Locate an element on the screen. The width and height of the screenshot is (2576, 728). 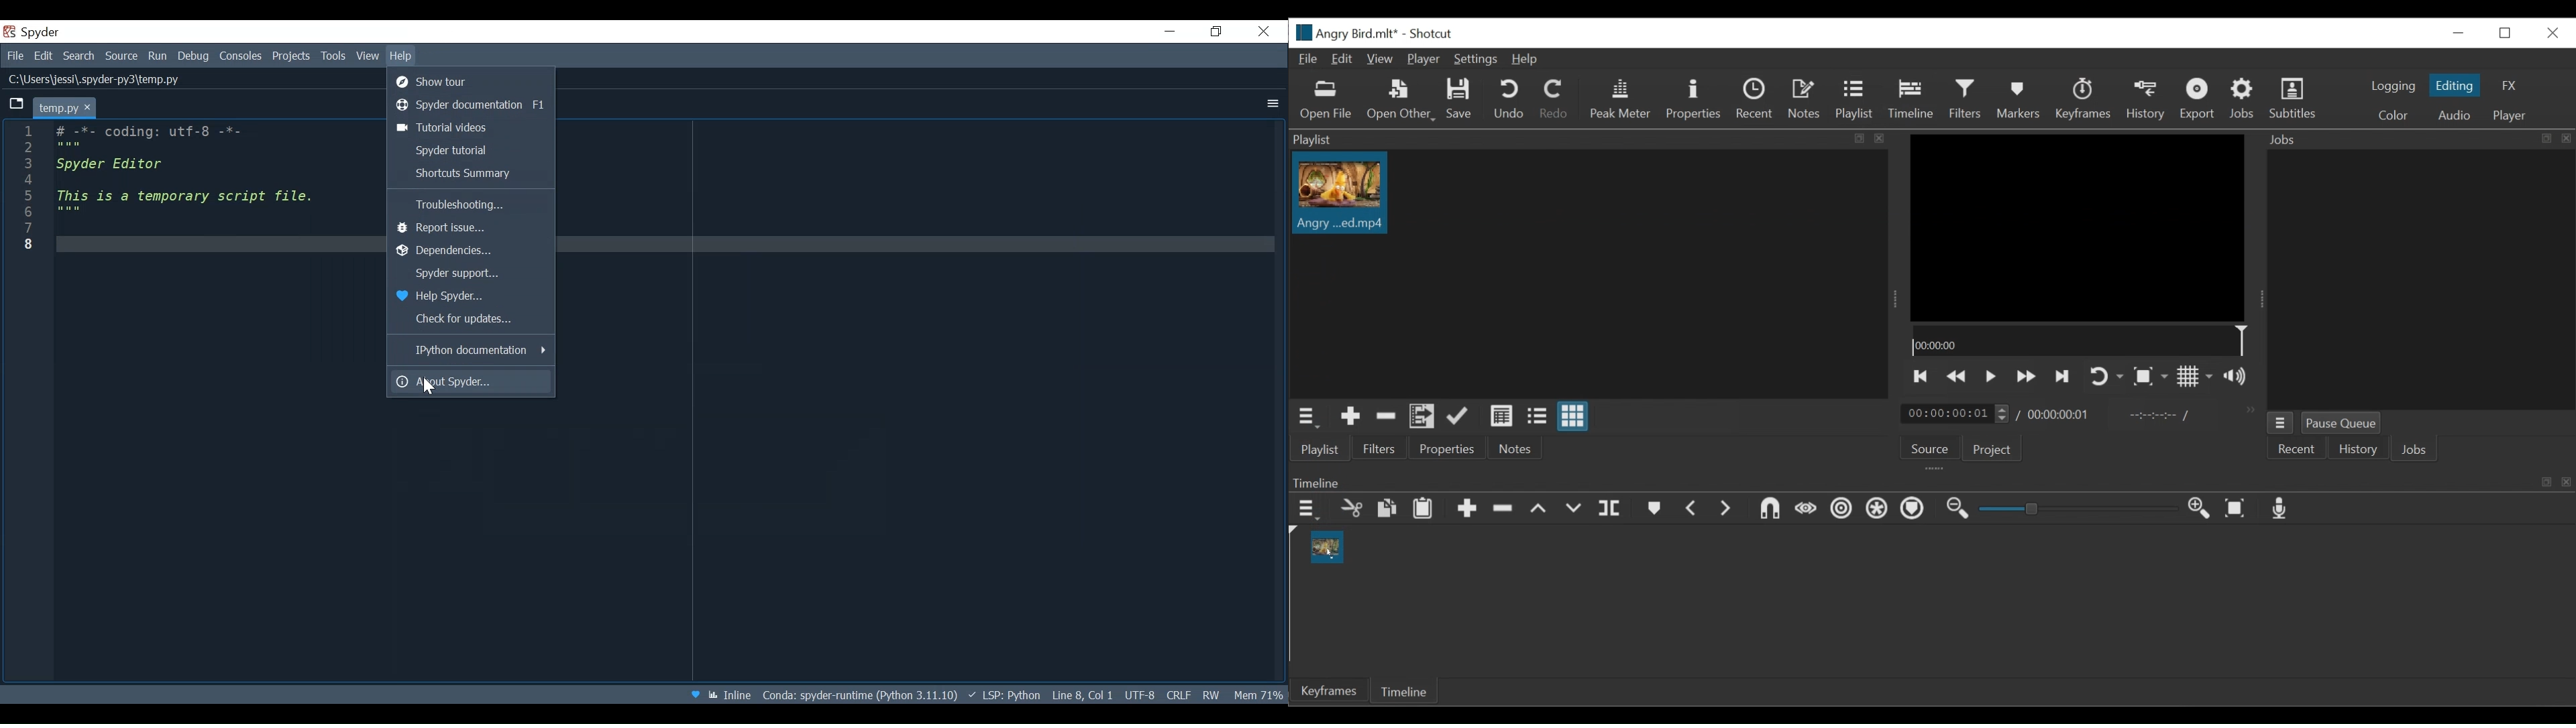
Next Marker is located at coordinates (1726, 509).